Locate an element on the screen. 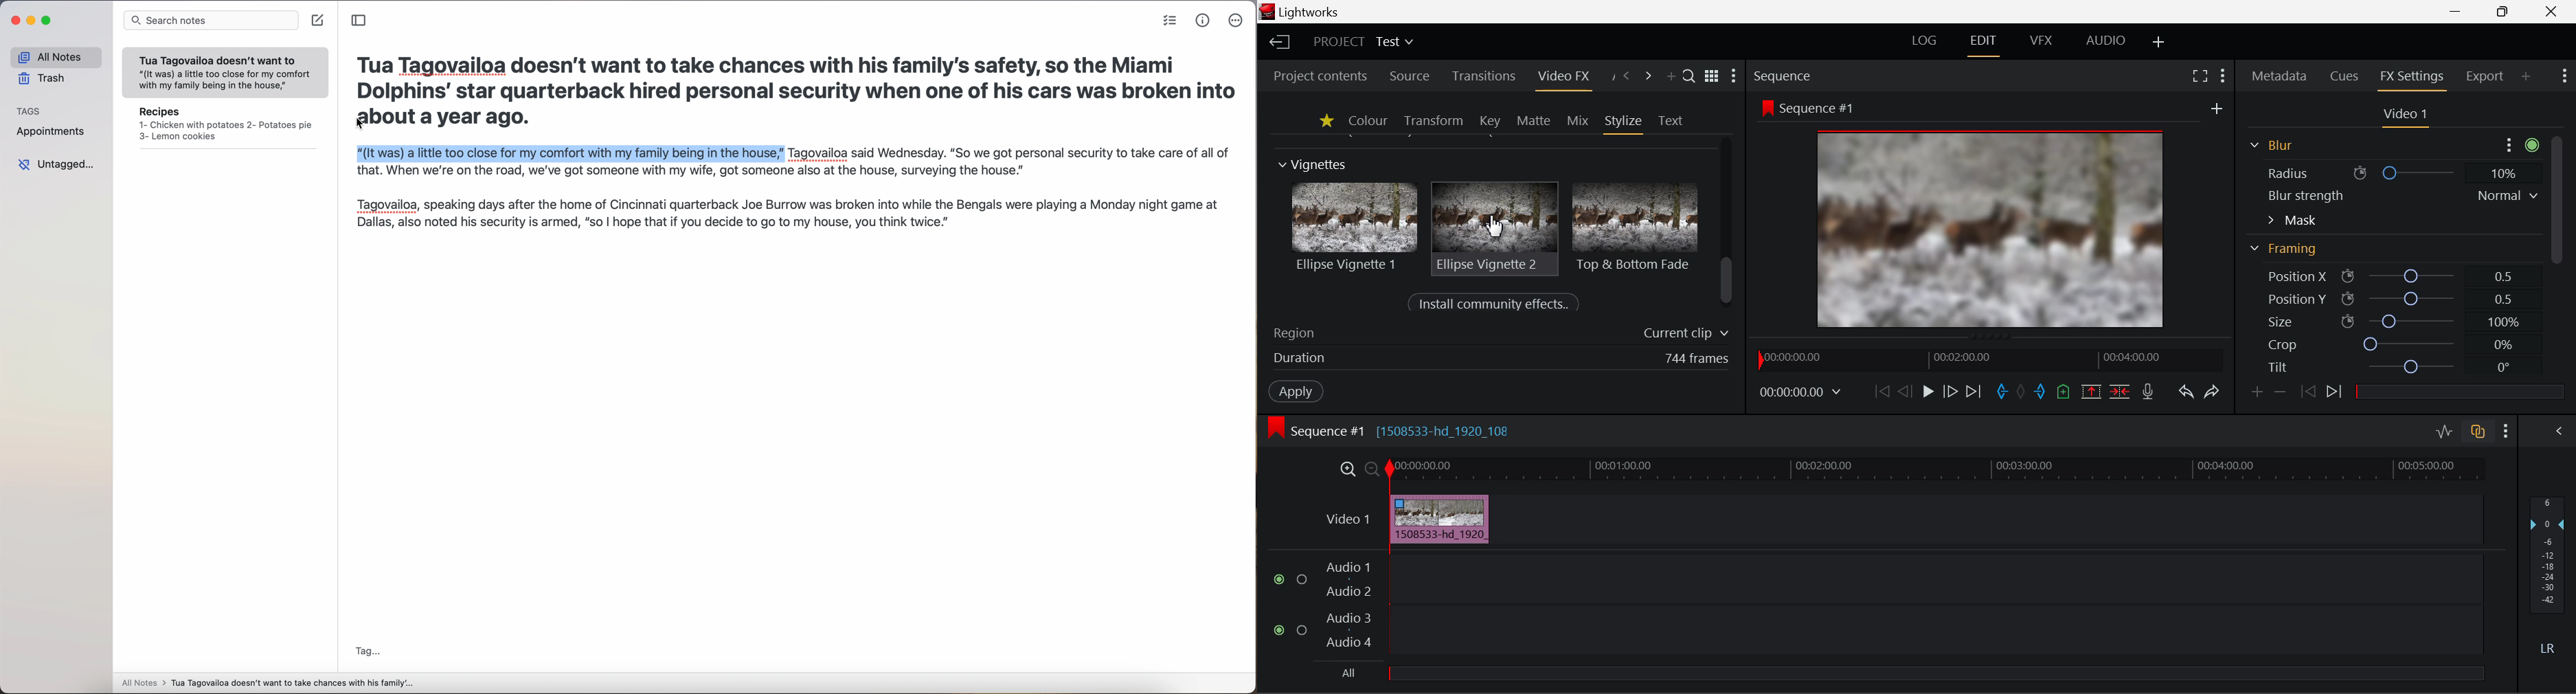 Image resolution: width=2576 pixels, height=700 pixels. Key is located at coordinates (1489, 121).